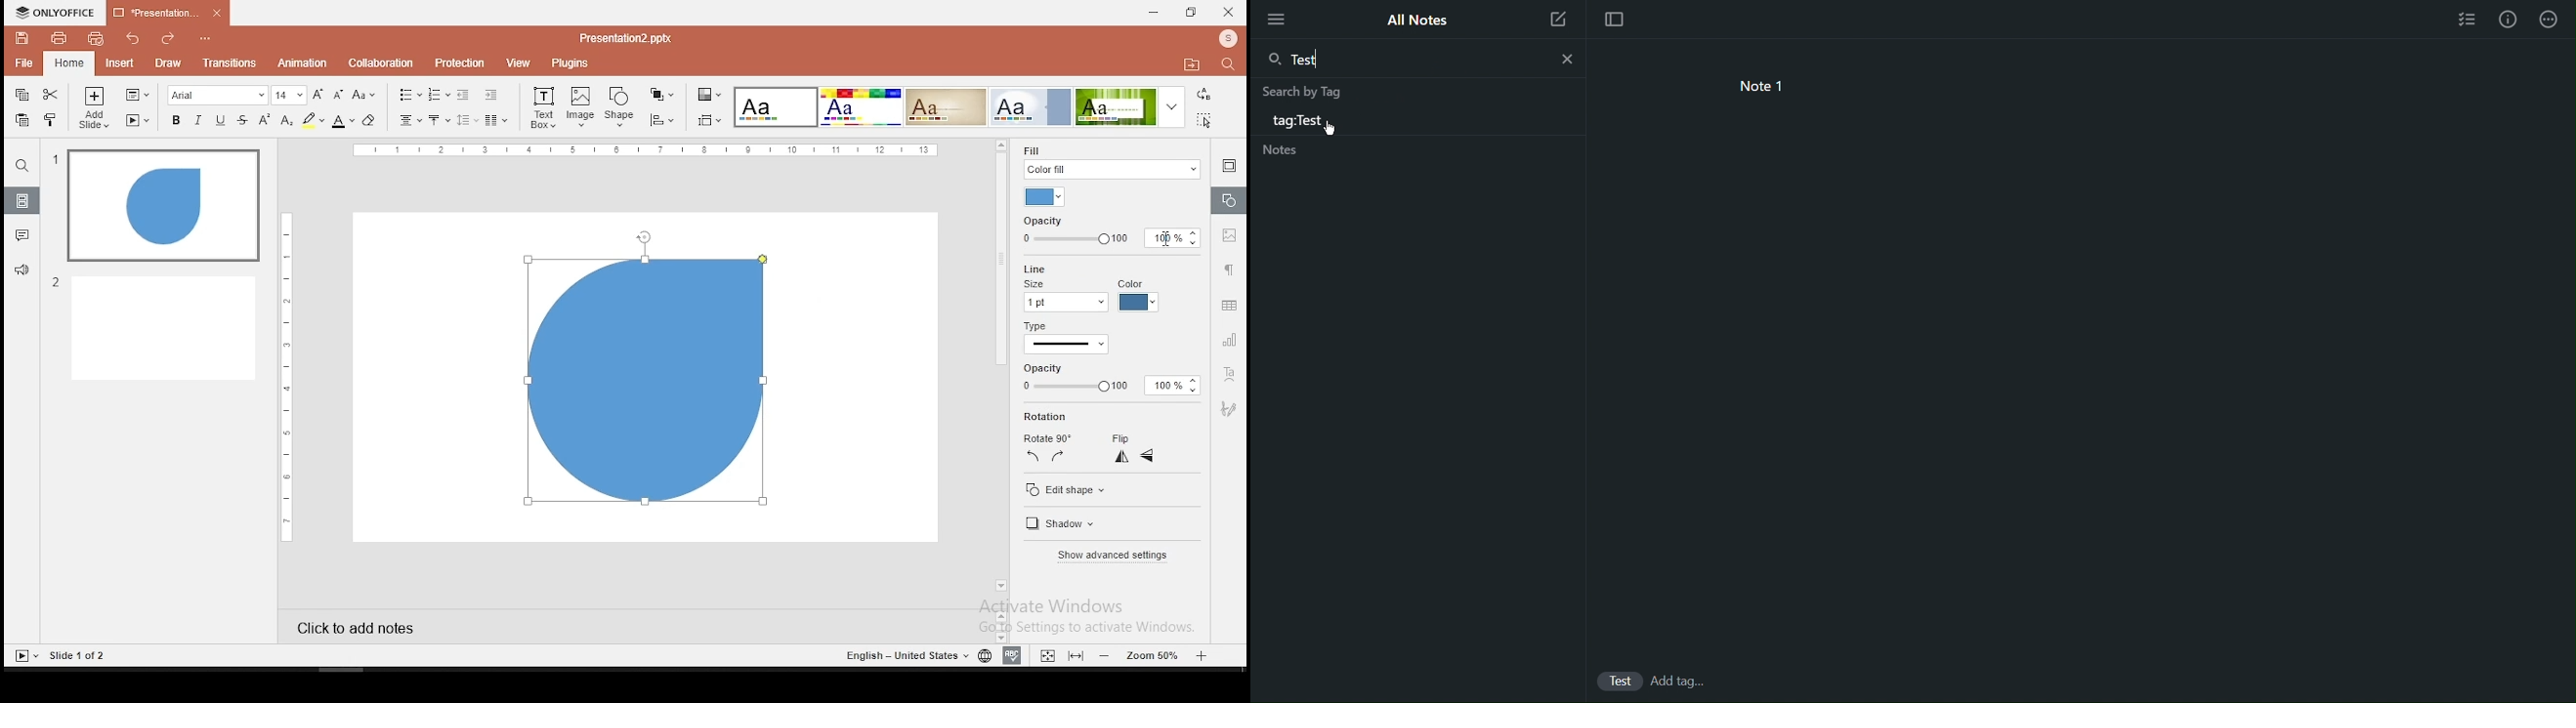  I want to click on increase font size, so click(318, 94).